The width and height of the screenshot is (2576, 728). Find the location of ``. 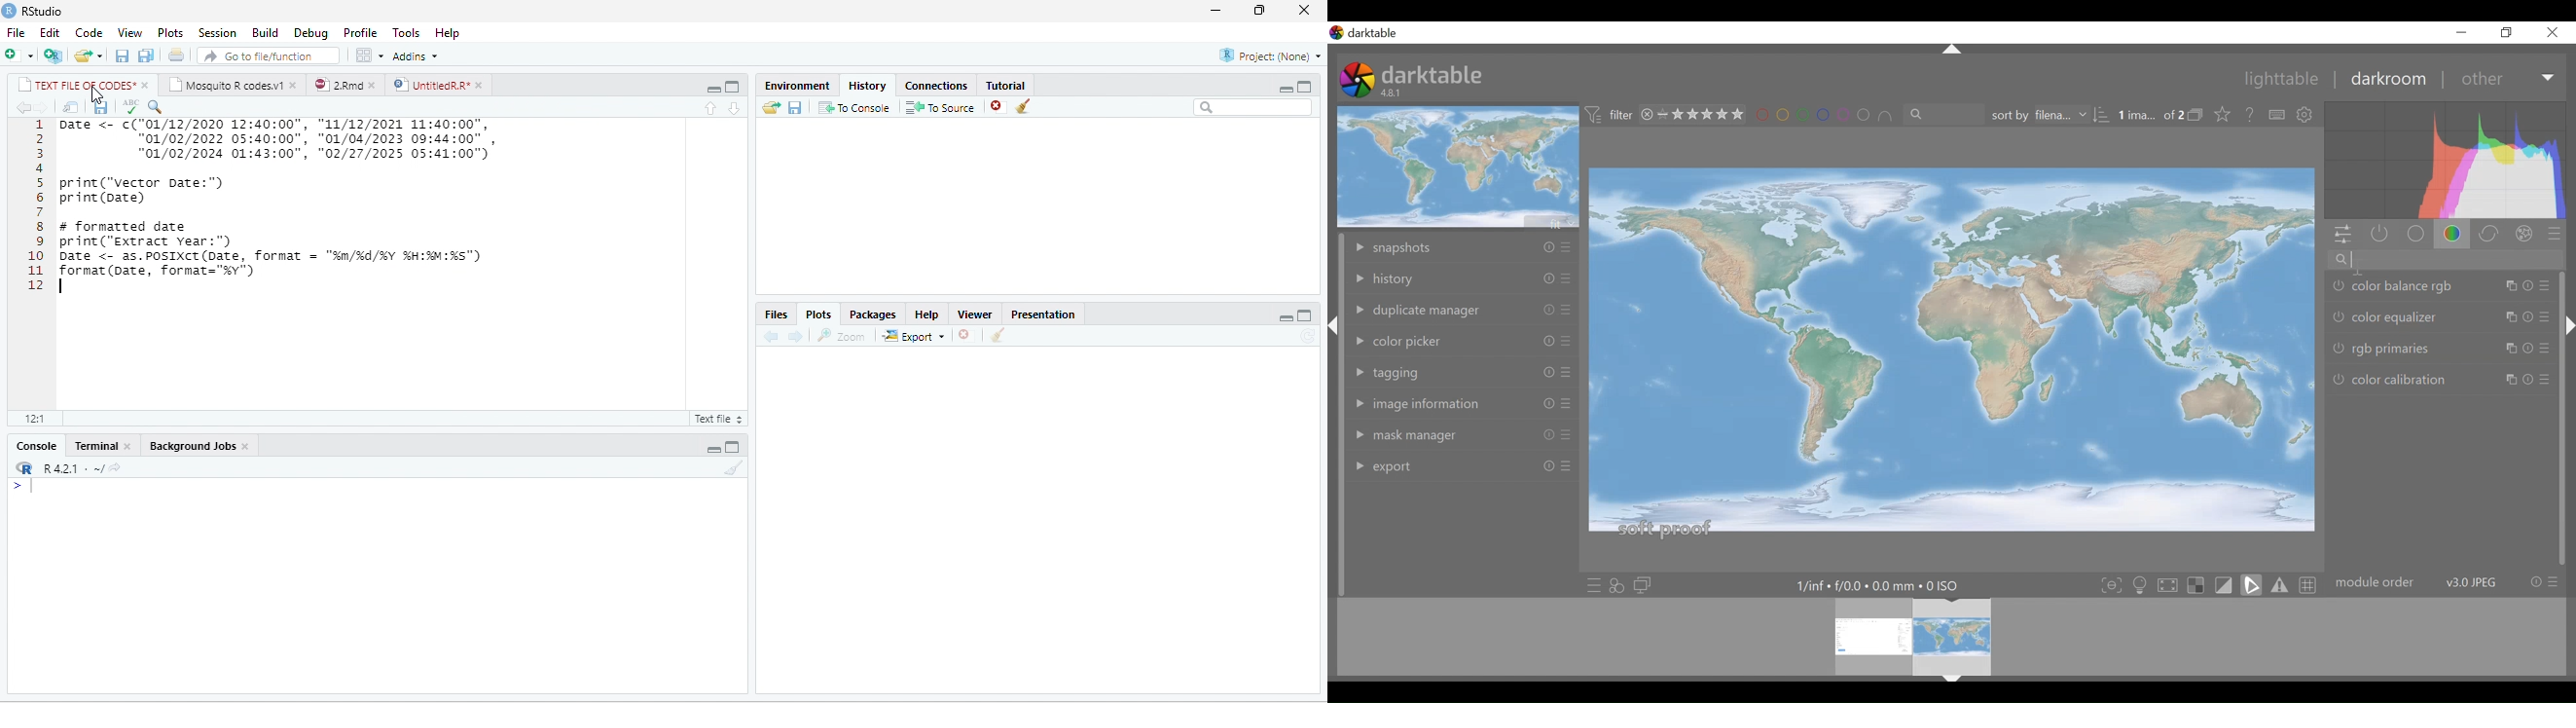

 is located at coordinates (2517, 287).